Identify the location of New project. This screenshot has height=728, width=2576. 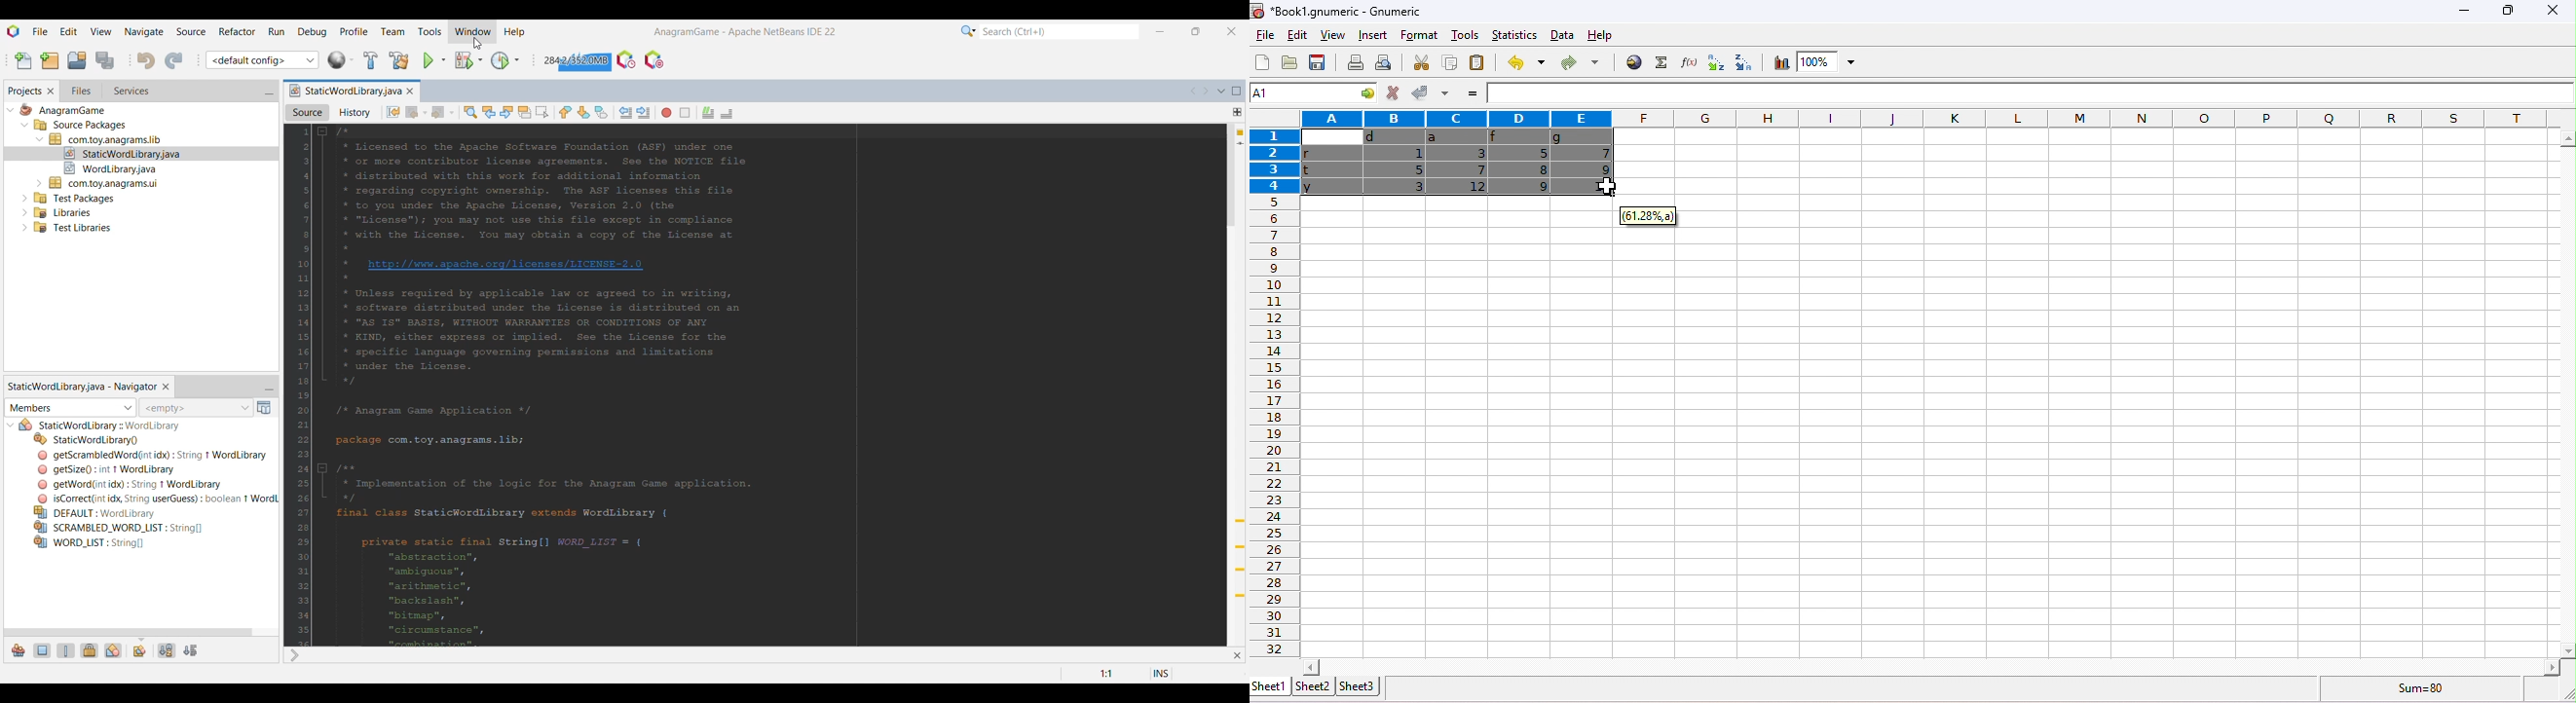
(50, 61).